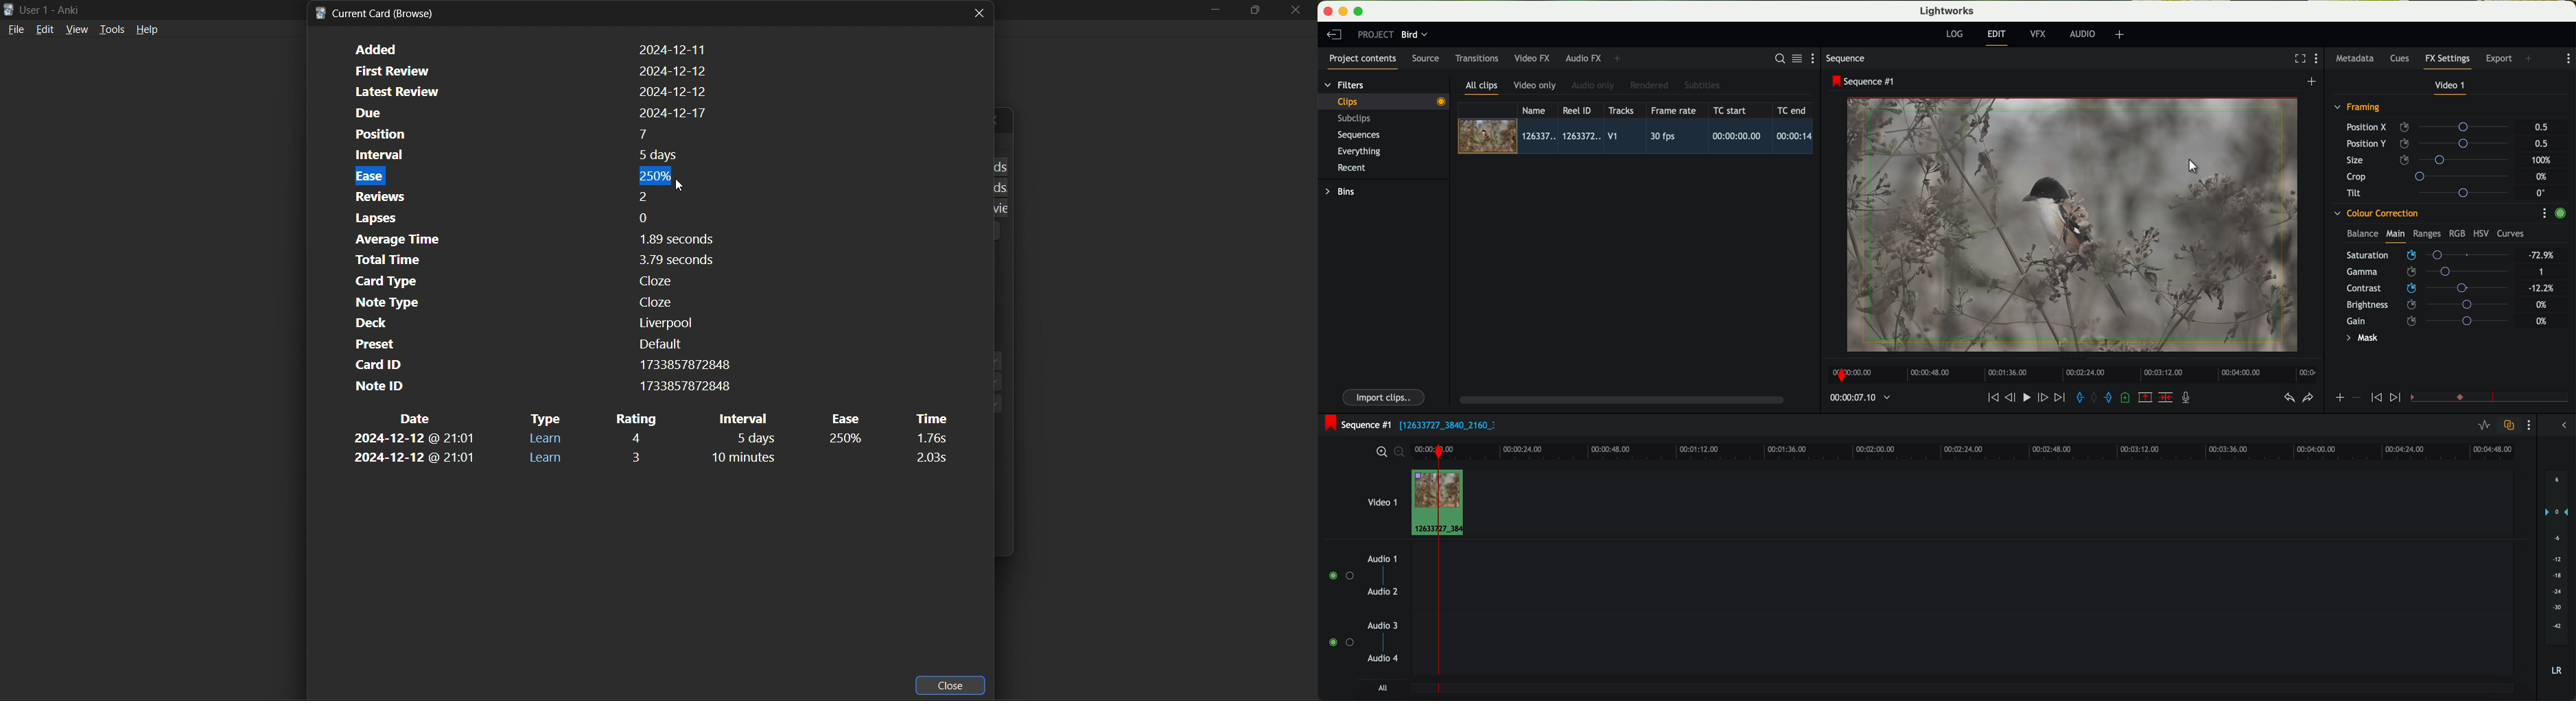  Describe the element at coordinates (77, 30) in the screenshot. I see `view` at that location.